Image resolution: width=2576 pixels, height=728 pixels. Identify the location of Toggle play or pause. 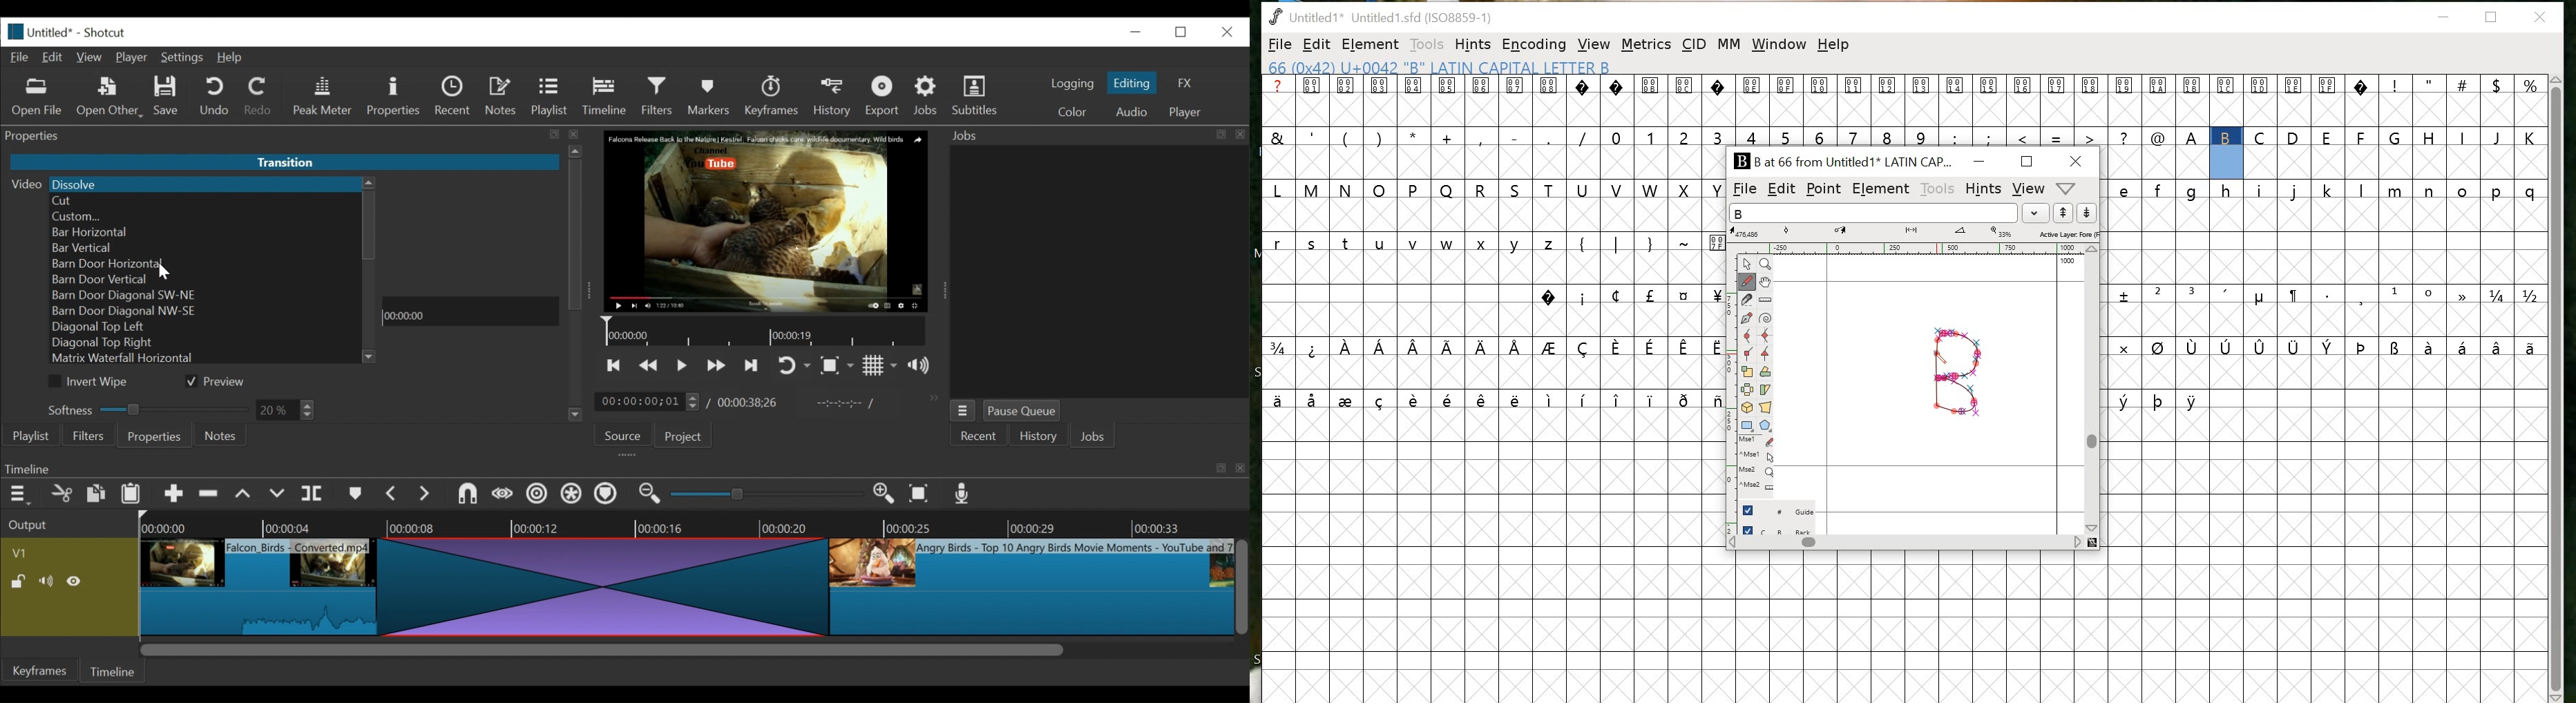
(683, 365).